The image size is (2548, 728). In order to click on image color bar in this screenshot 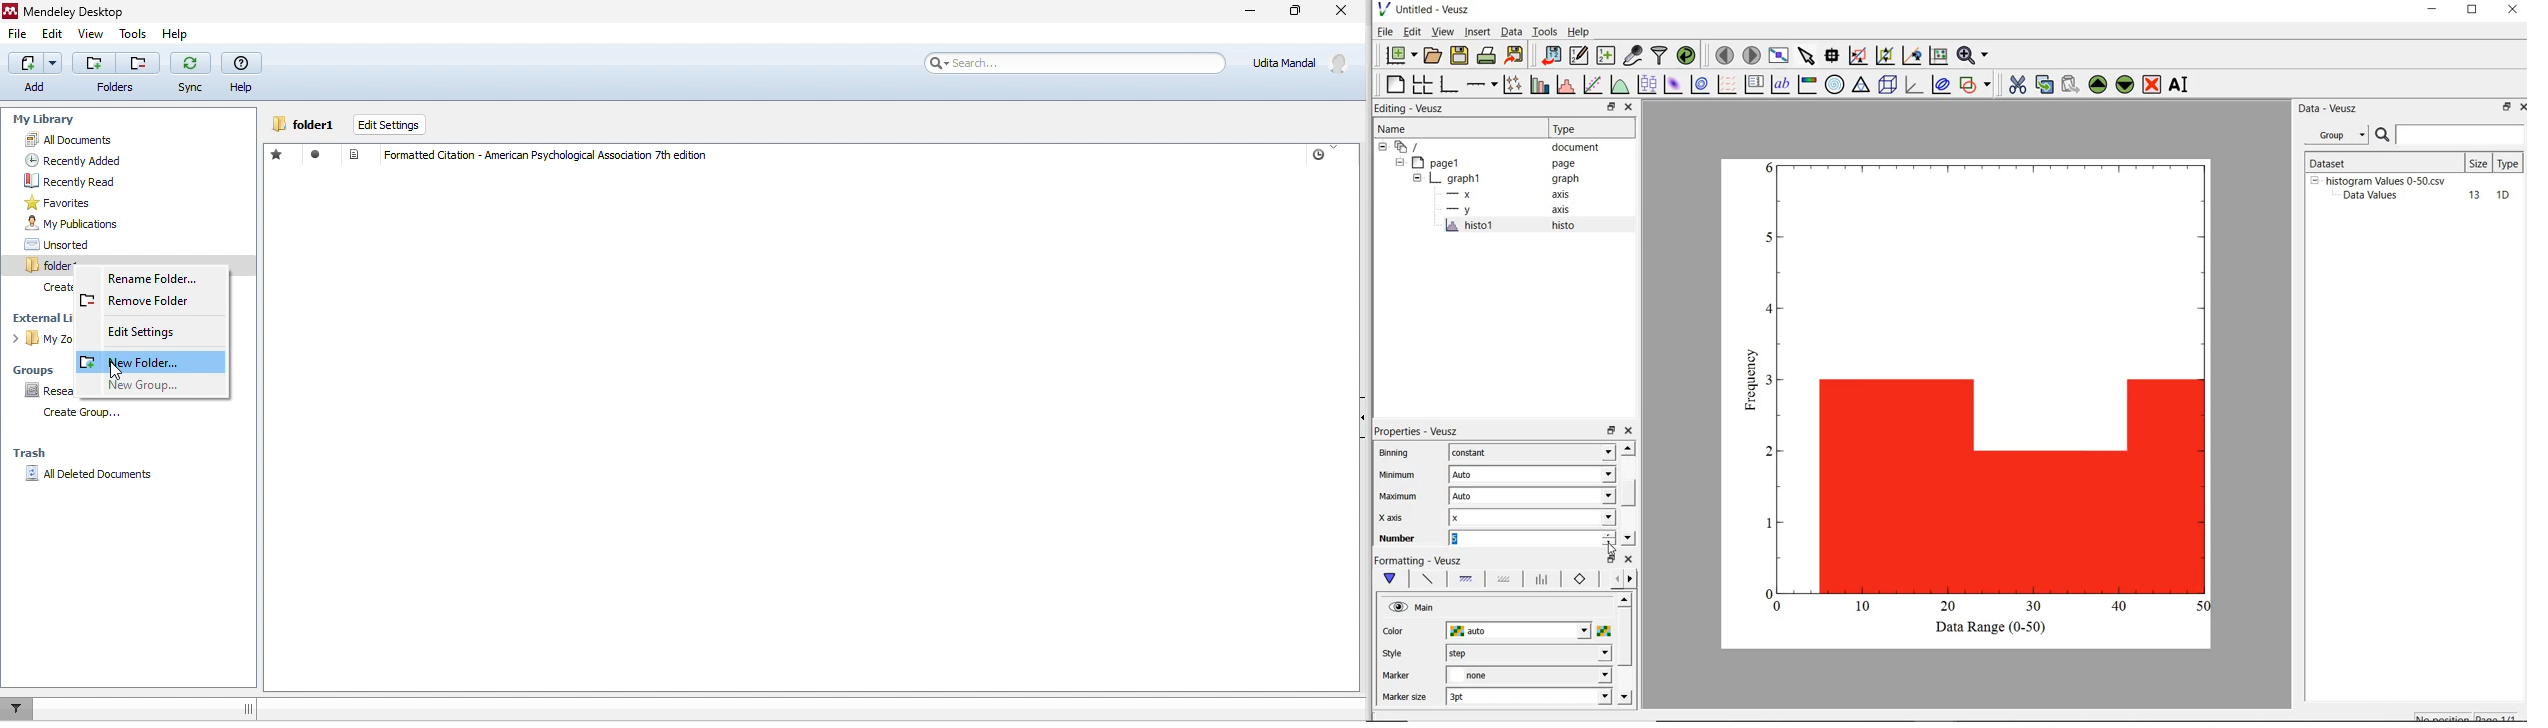, I will do `click(1809, 84)`.